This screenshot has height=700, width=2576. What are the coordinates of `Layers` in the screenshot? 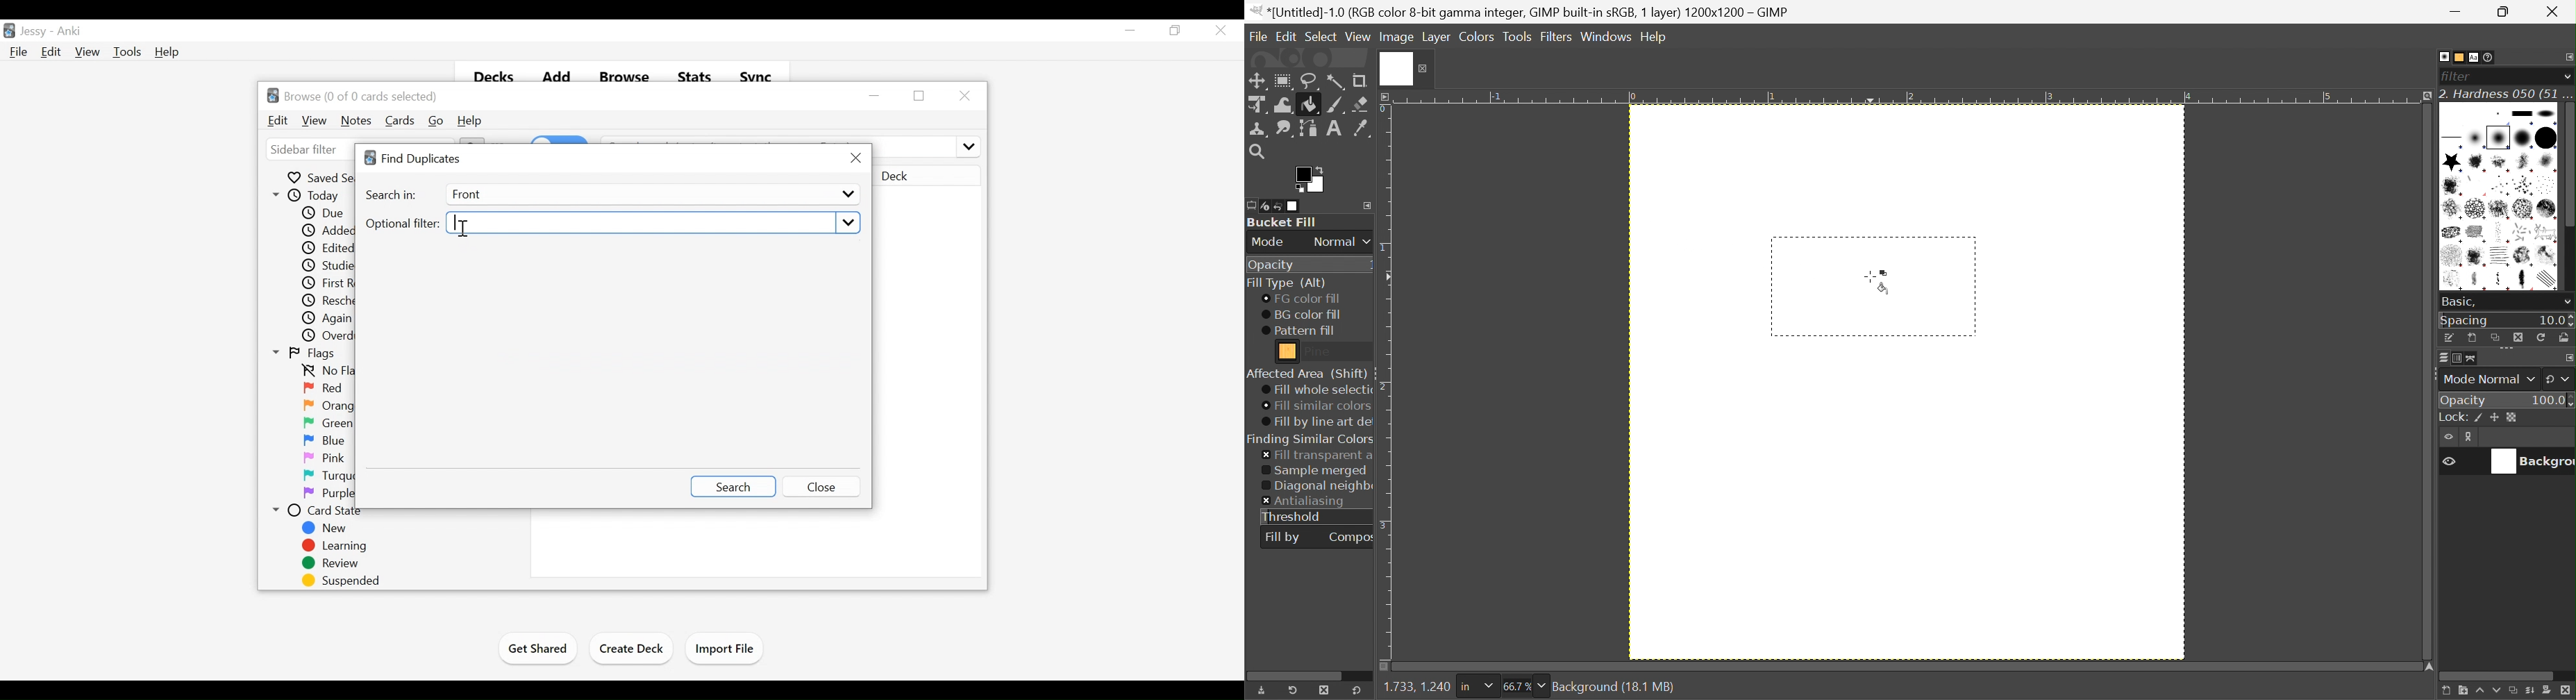 It's located at (2443, 358).